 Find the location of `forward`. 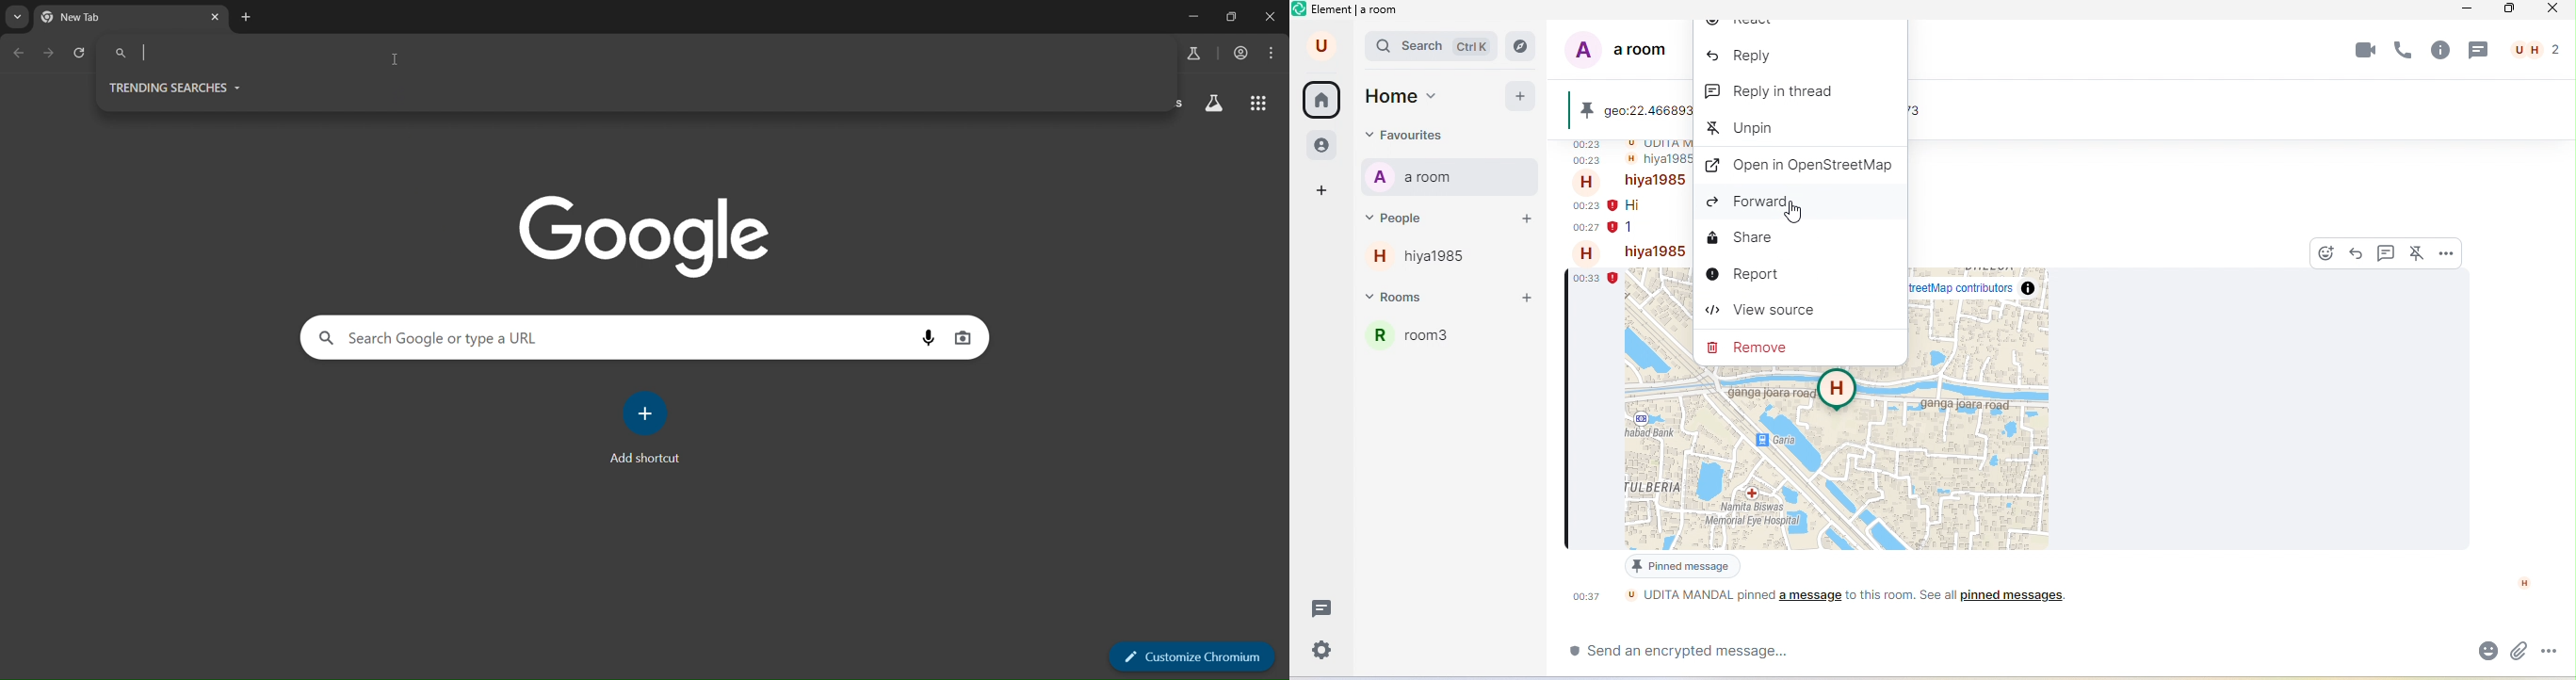

forward is located at coordinates (1761, 203).